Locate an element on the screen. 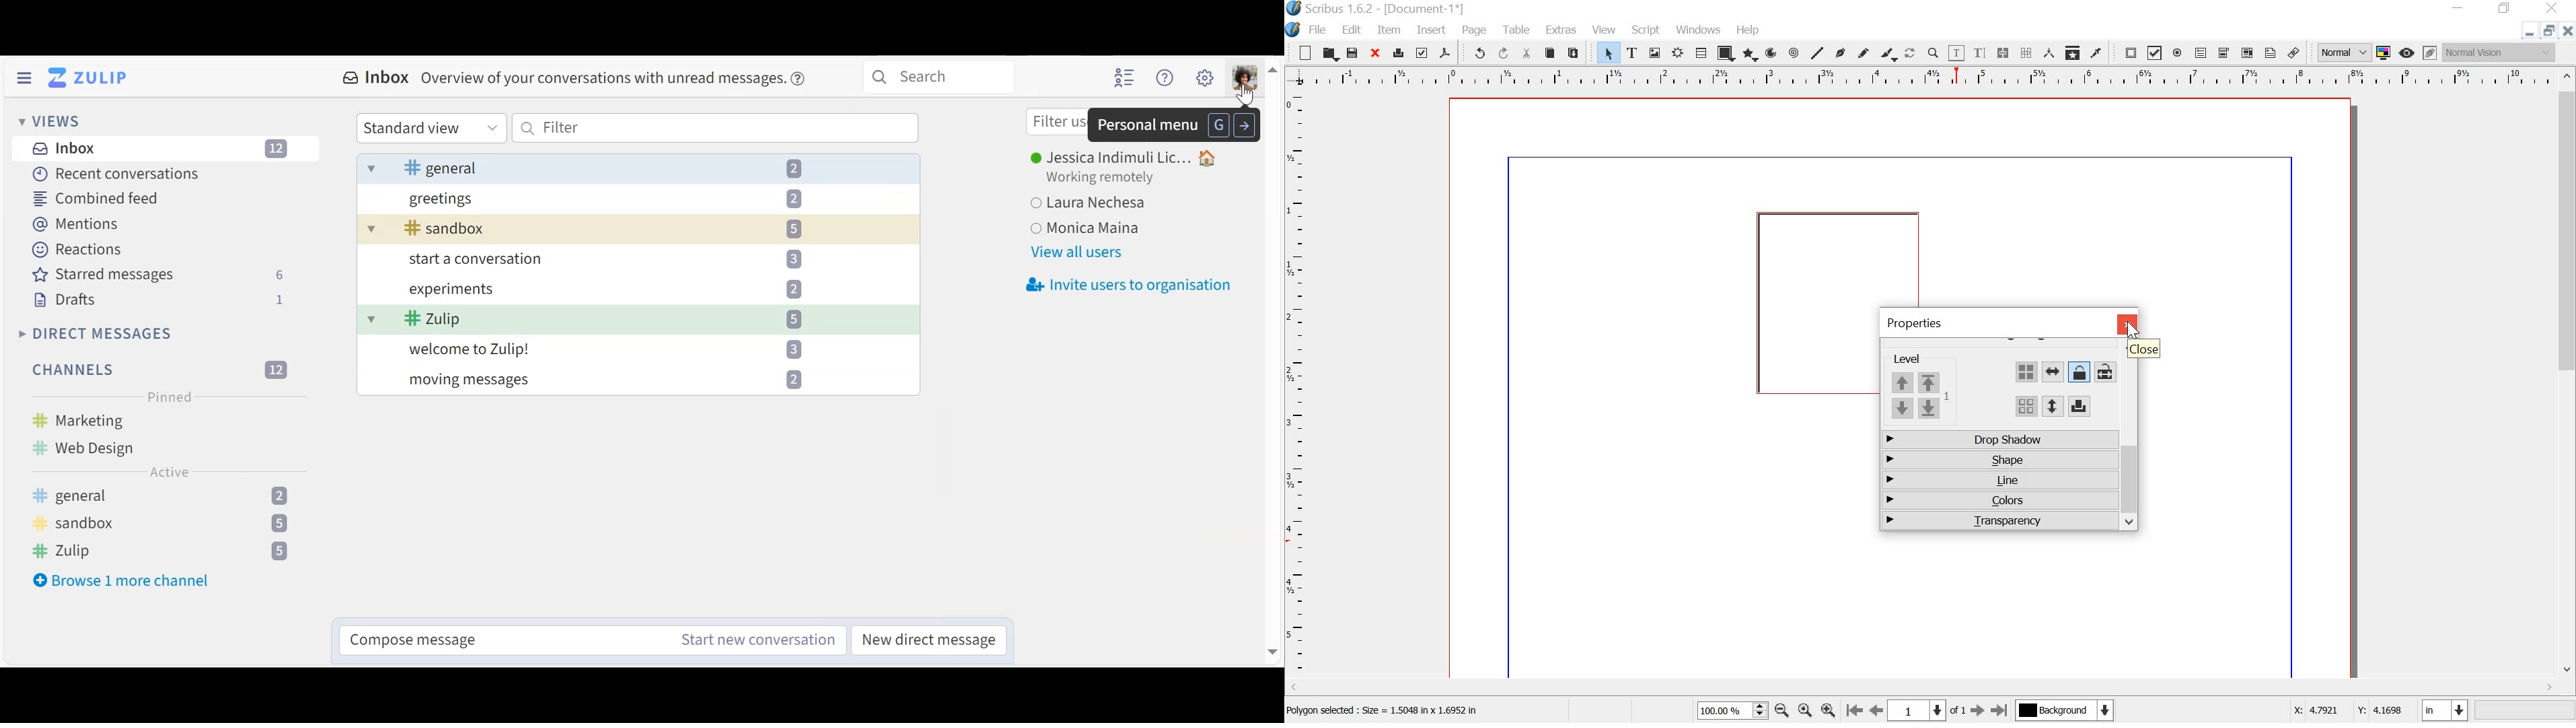  Search is located at coordinates (932, 74).